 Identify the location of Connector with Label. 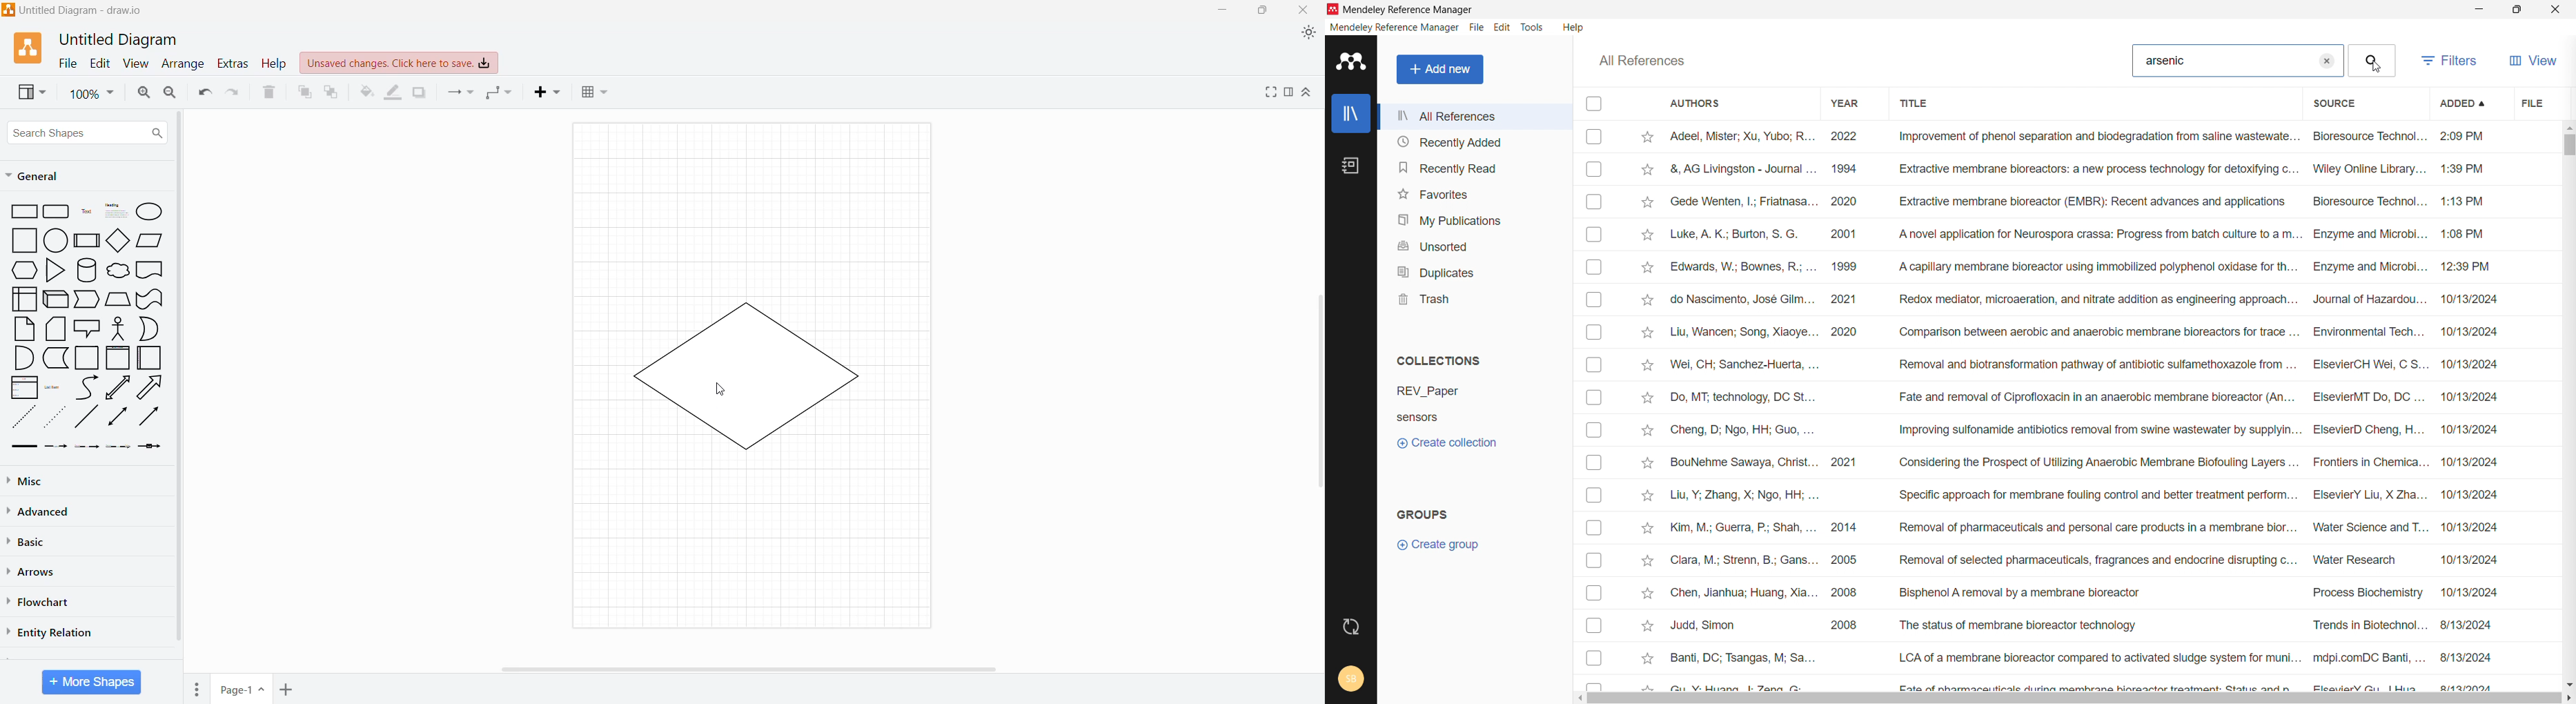
(57, 447).